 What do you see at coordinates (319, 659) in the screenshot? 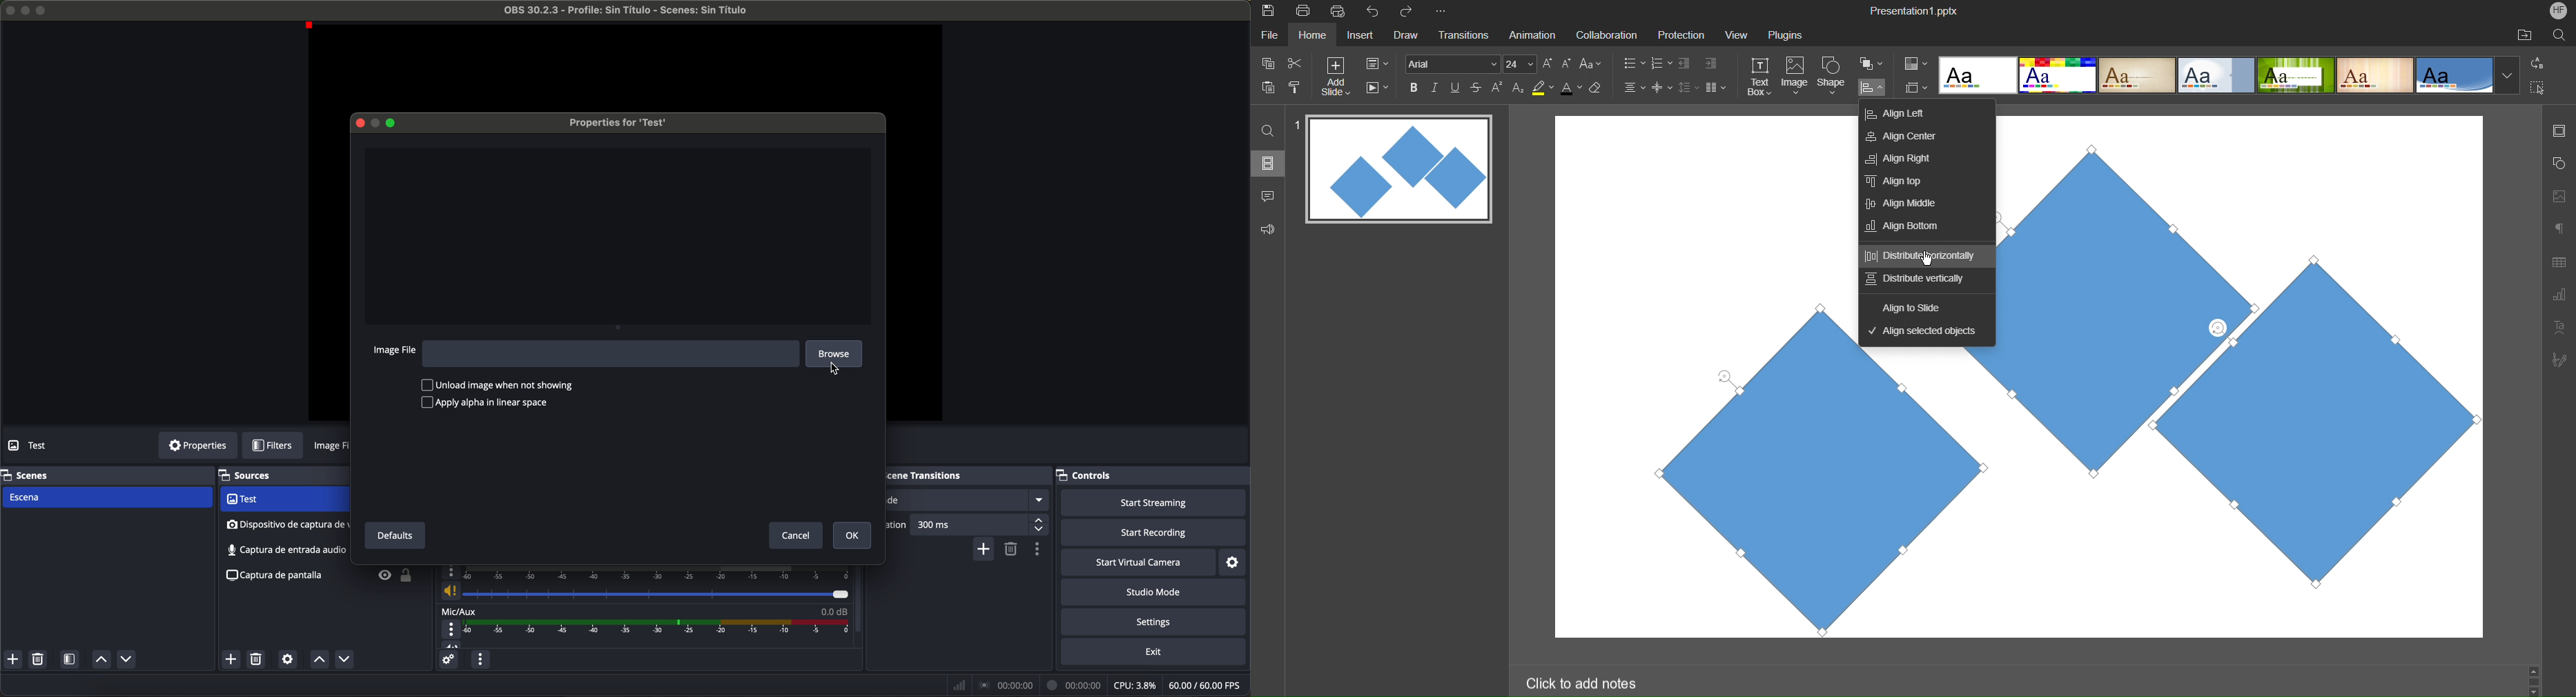
I see `move source up` at bounding box center [319, 659].